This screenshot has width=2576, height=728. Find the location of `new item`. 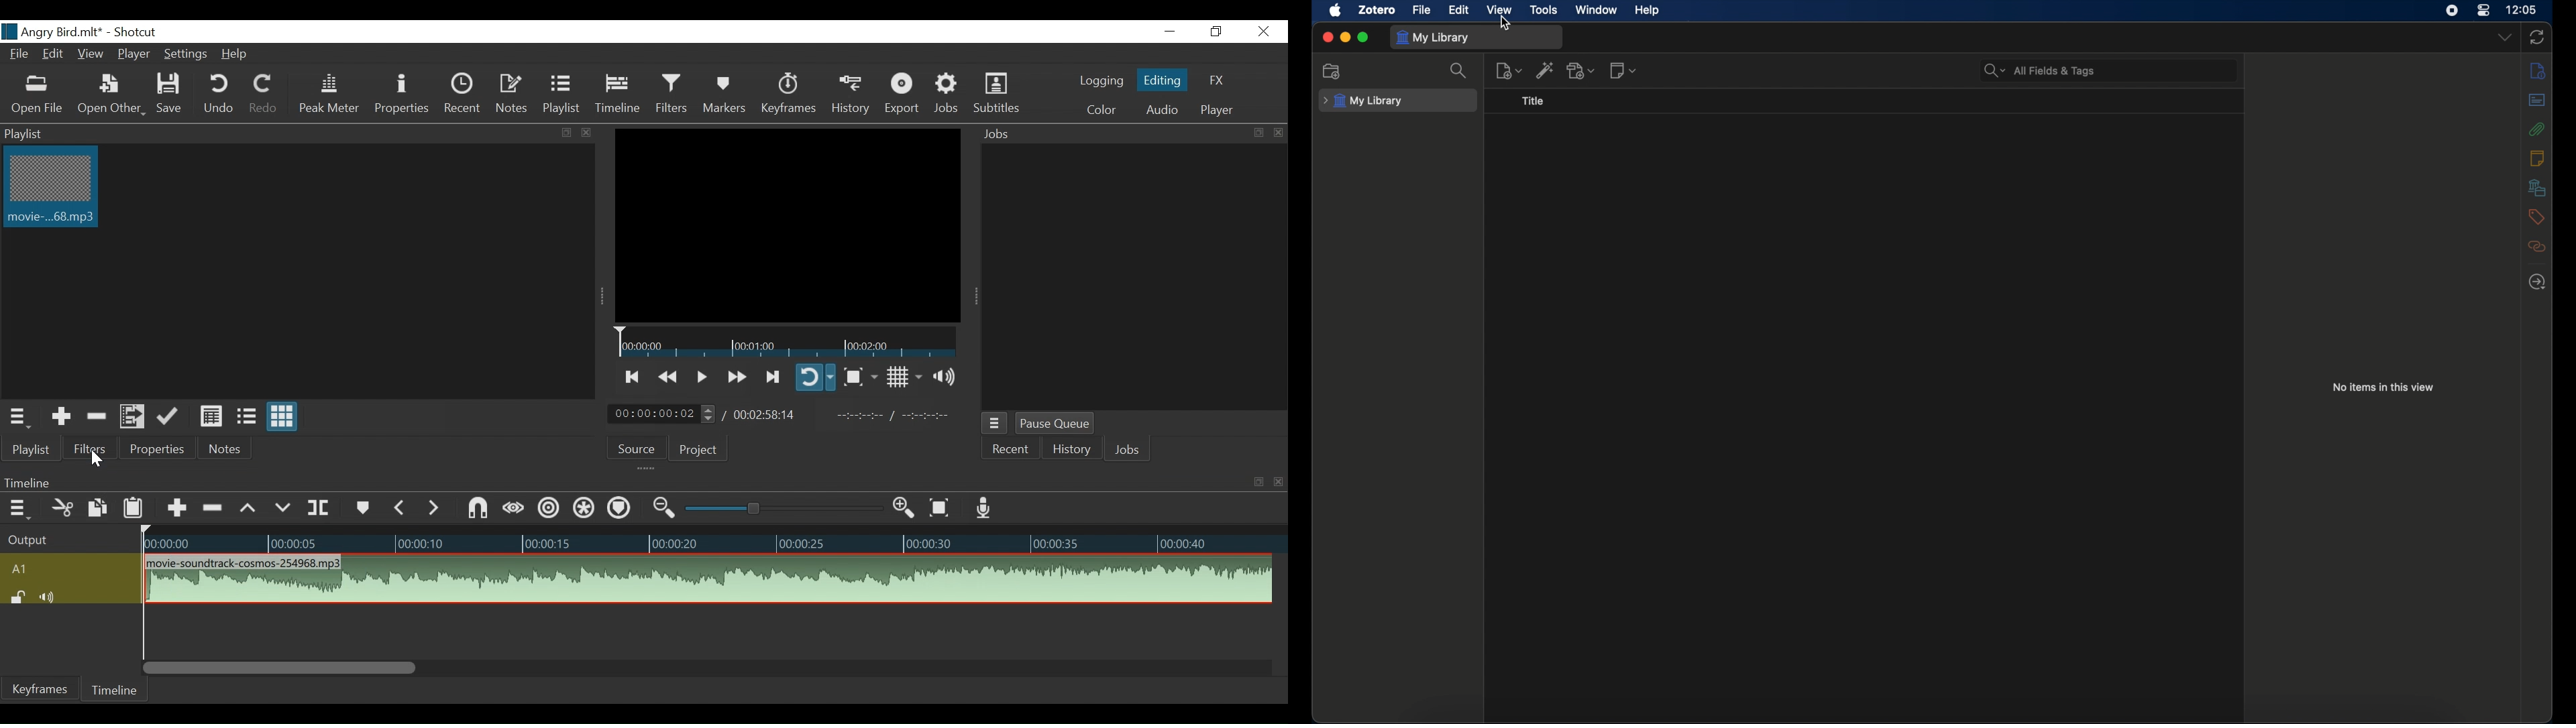

new item is located at coordinates (1509, 70).